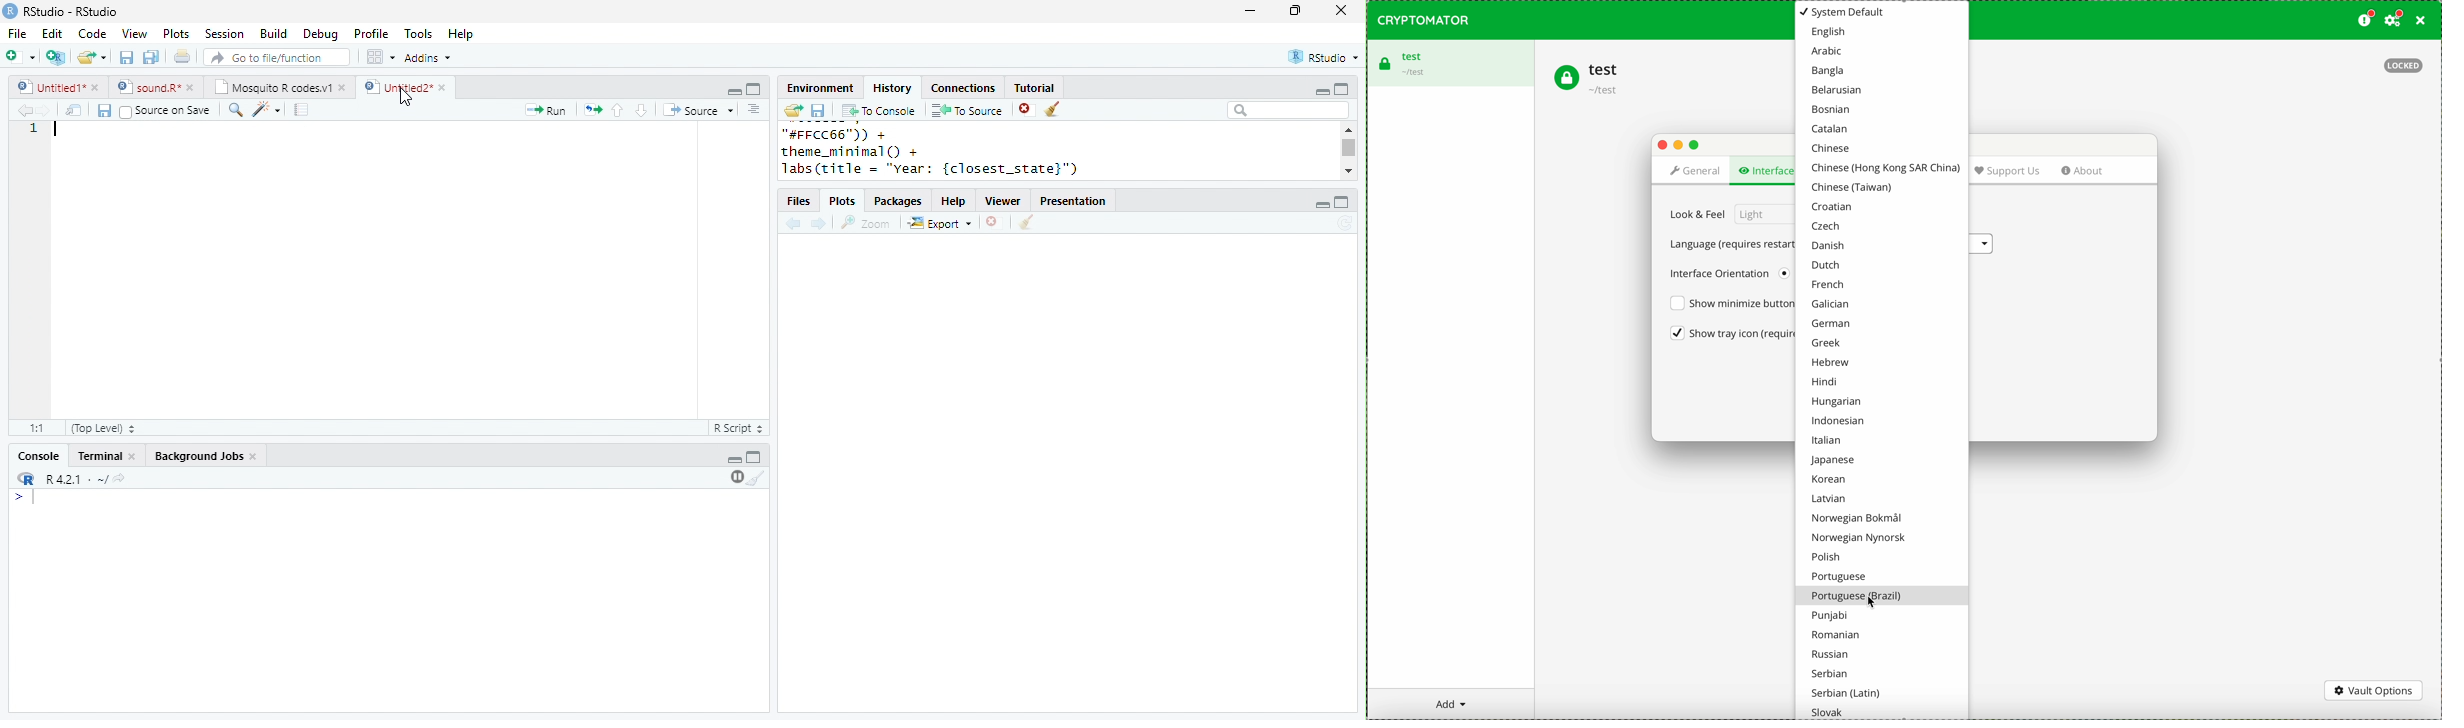 The image size is (2464, 728). What do you see at coordinates (1027, 109) in the screenshot?
I see `close file` at bounding box center [1027, 109].